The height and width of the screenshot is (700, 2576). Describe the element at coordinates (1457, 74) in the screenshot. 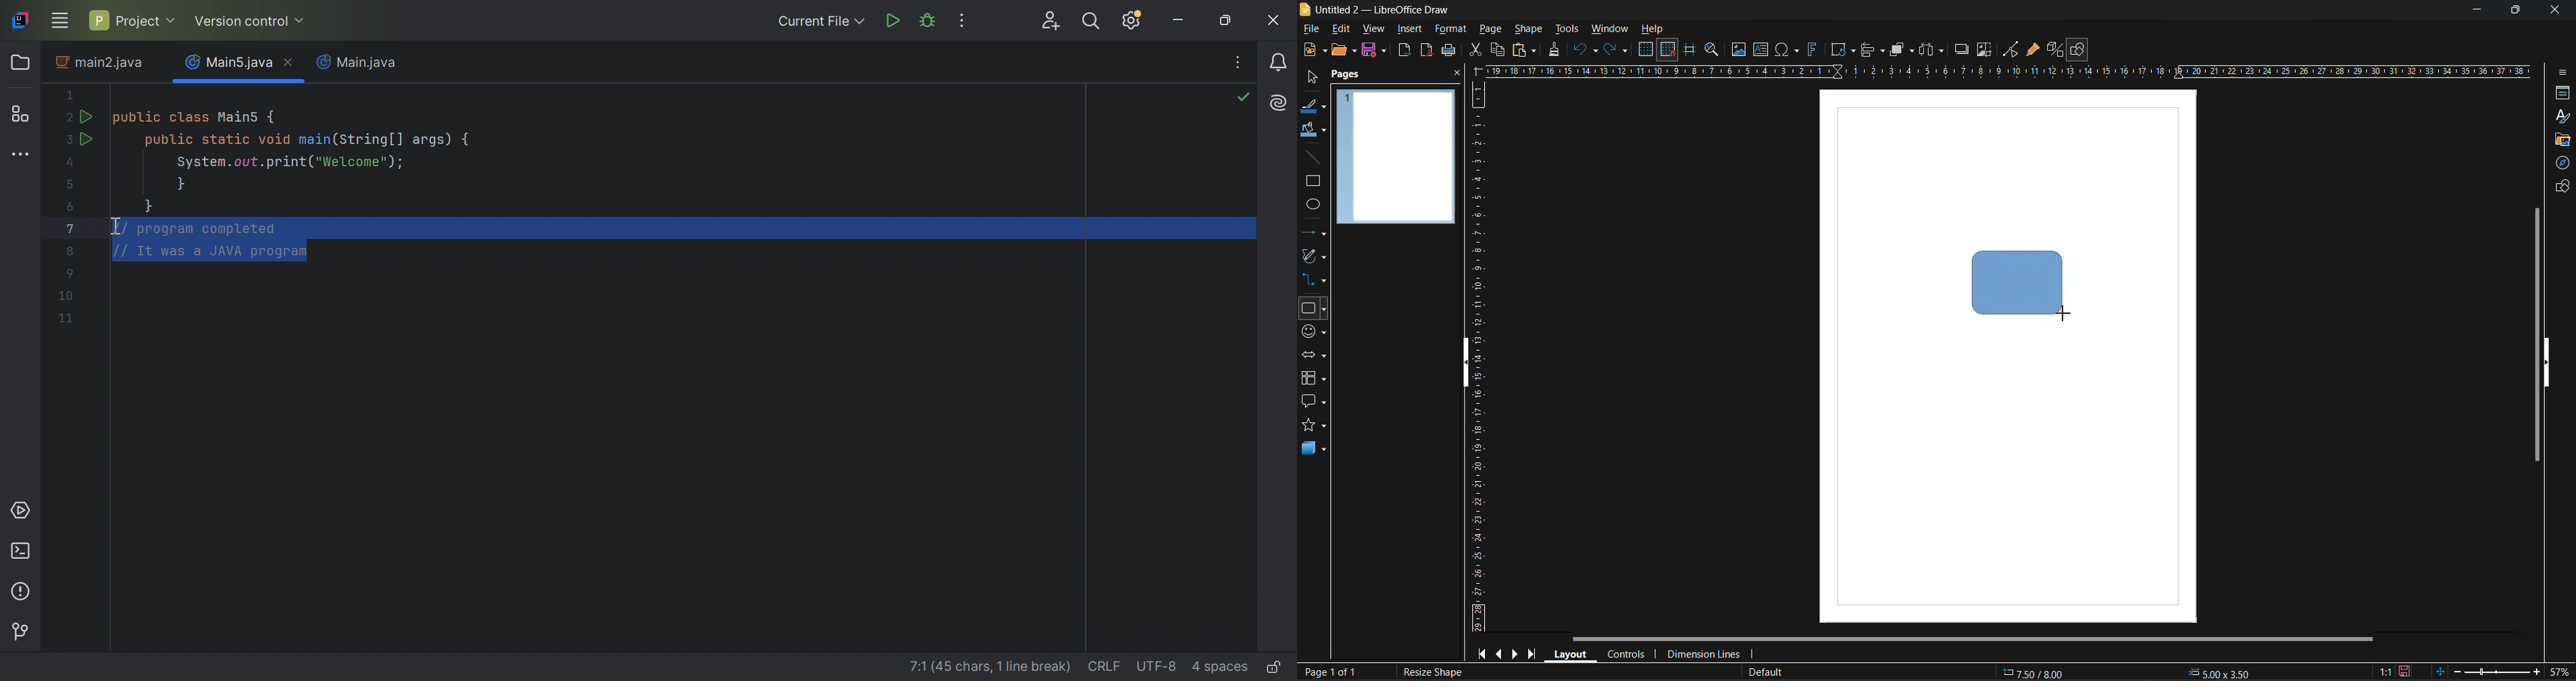

I see `close` at that location.